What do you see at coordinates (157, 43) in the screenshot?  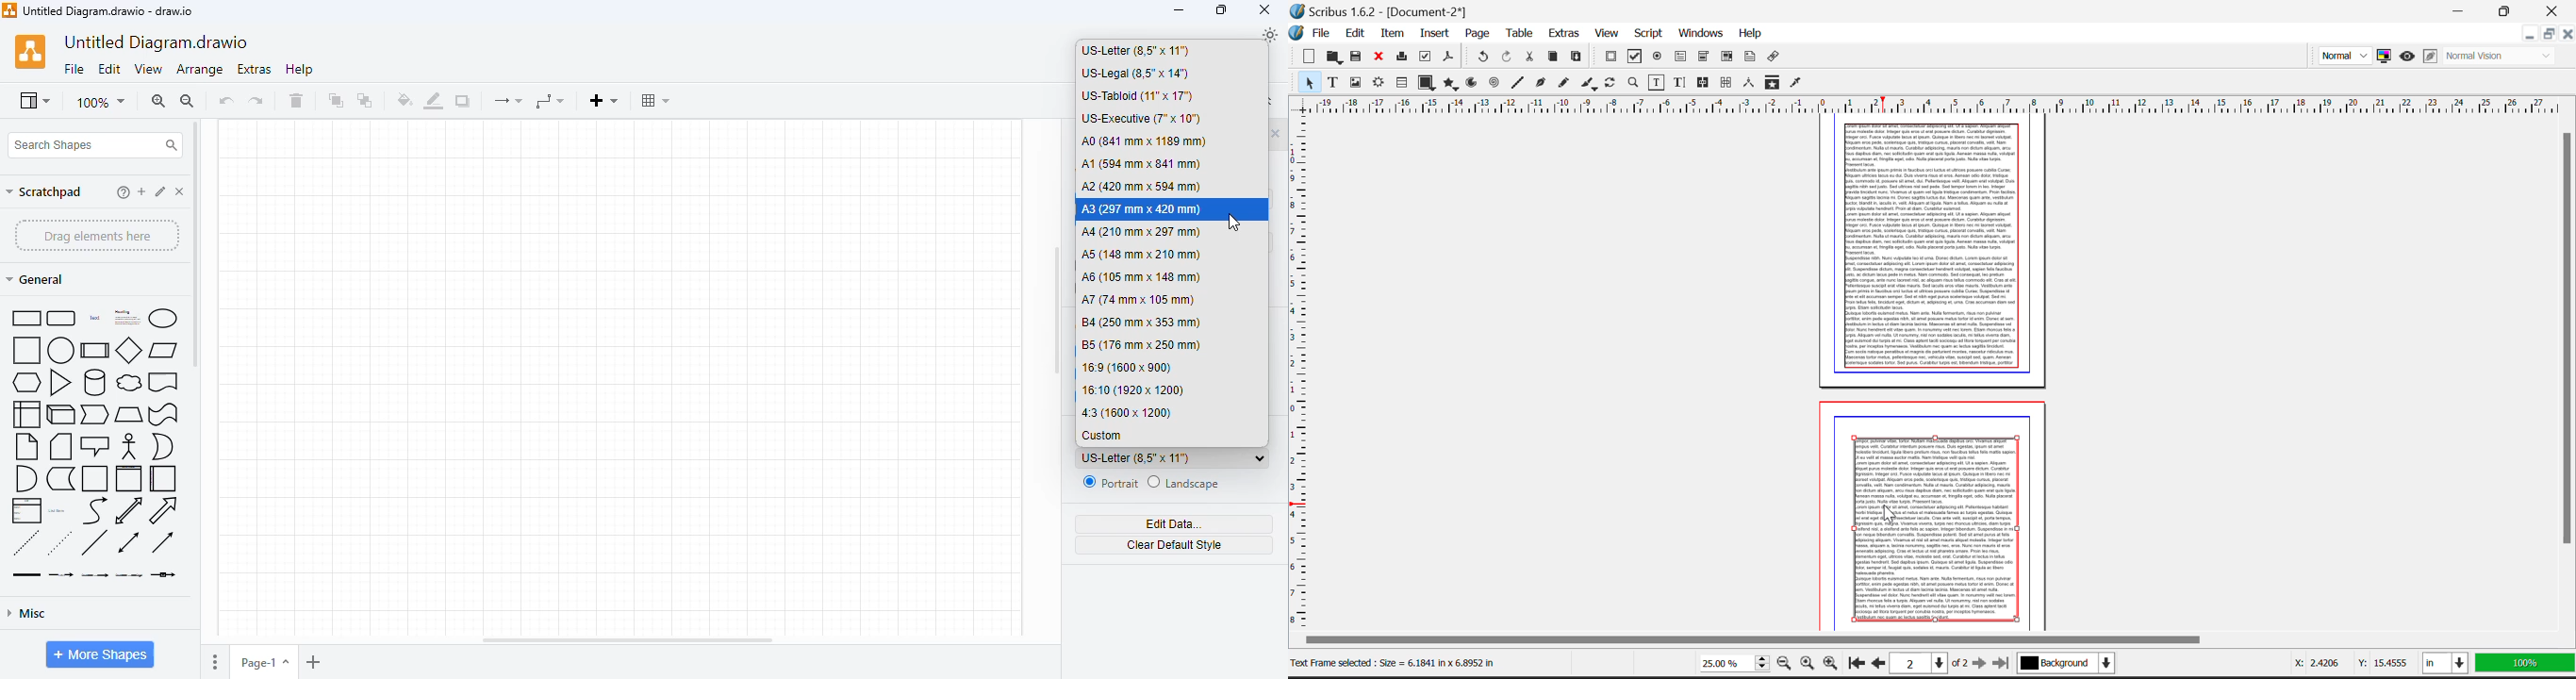 I see `title` at bounding box center [157, 43].